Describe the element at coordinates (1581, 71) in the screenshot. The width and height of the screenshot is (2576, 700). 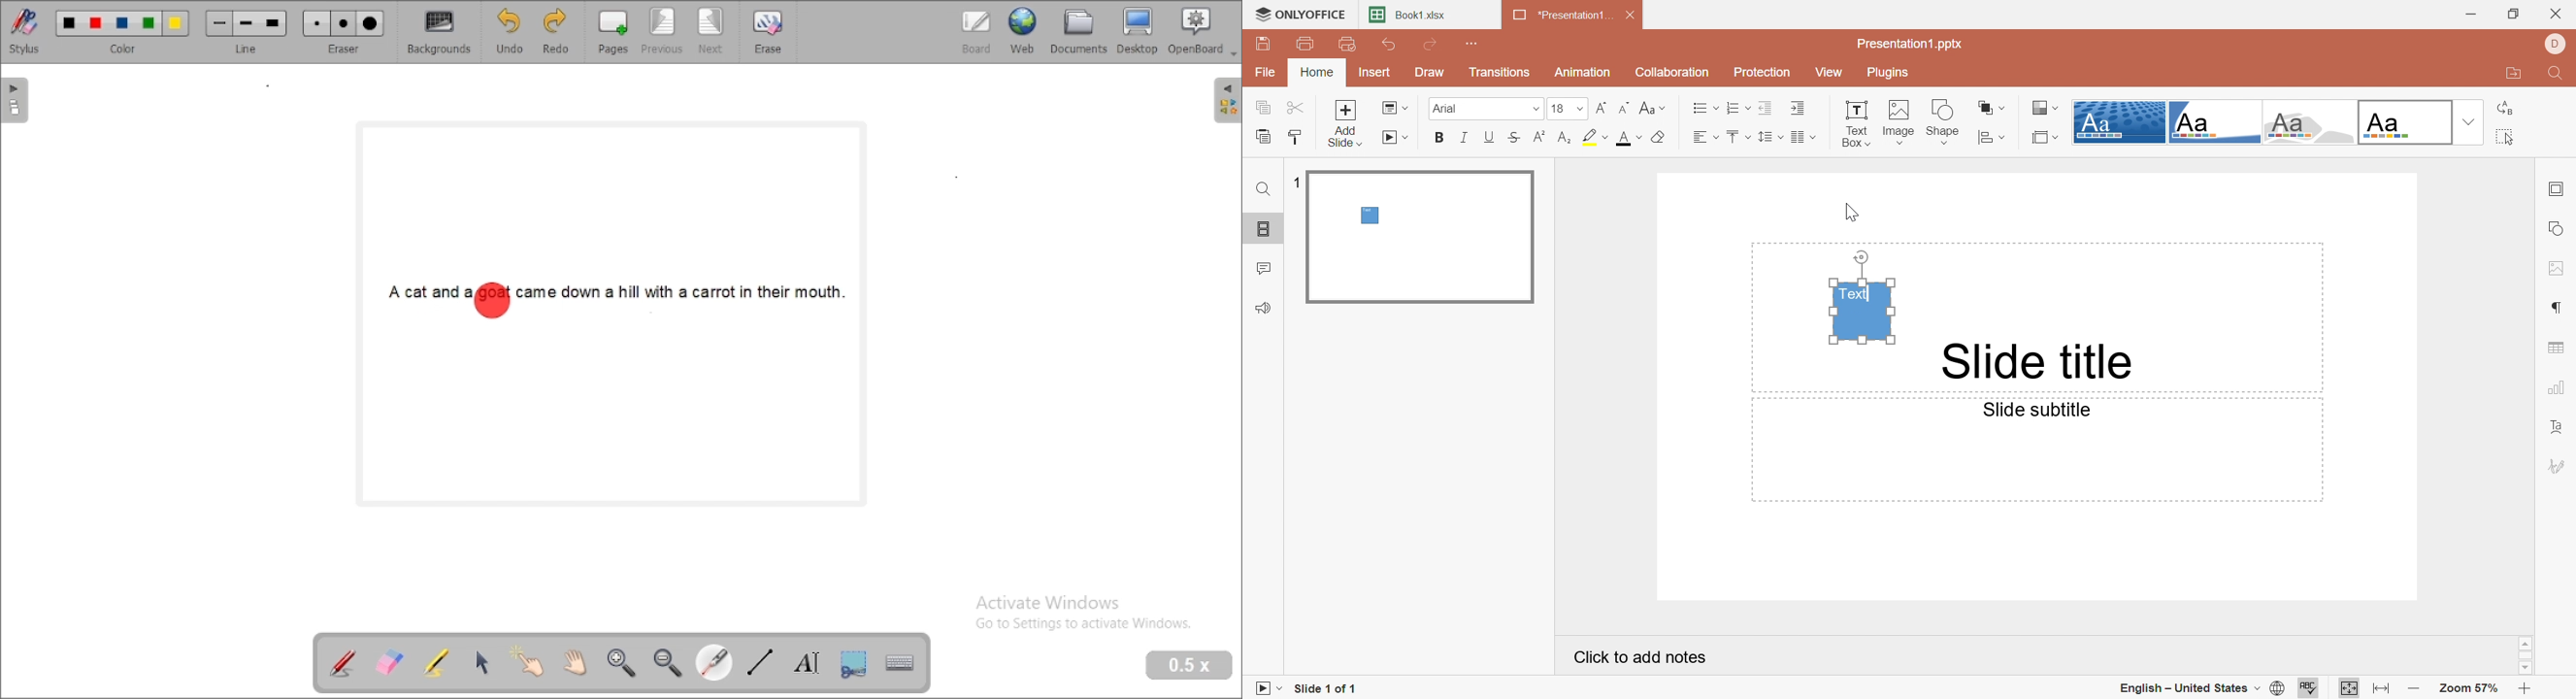
I see `Animation` at that location.